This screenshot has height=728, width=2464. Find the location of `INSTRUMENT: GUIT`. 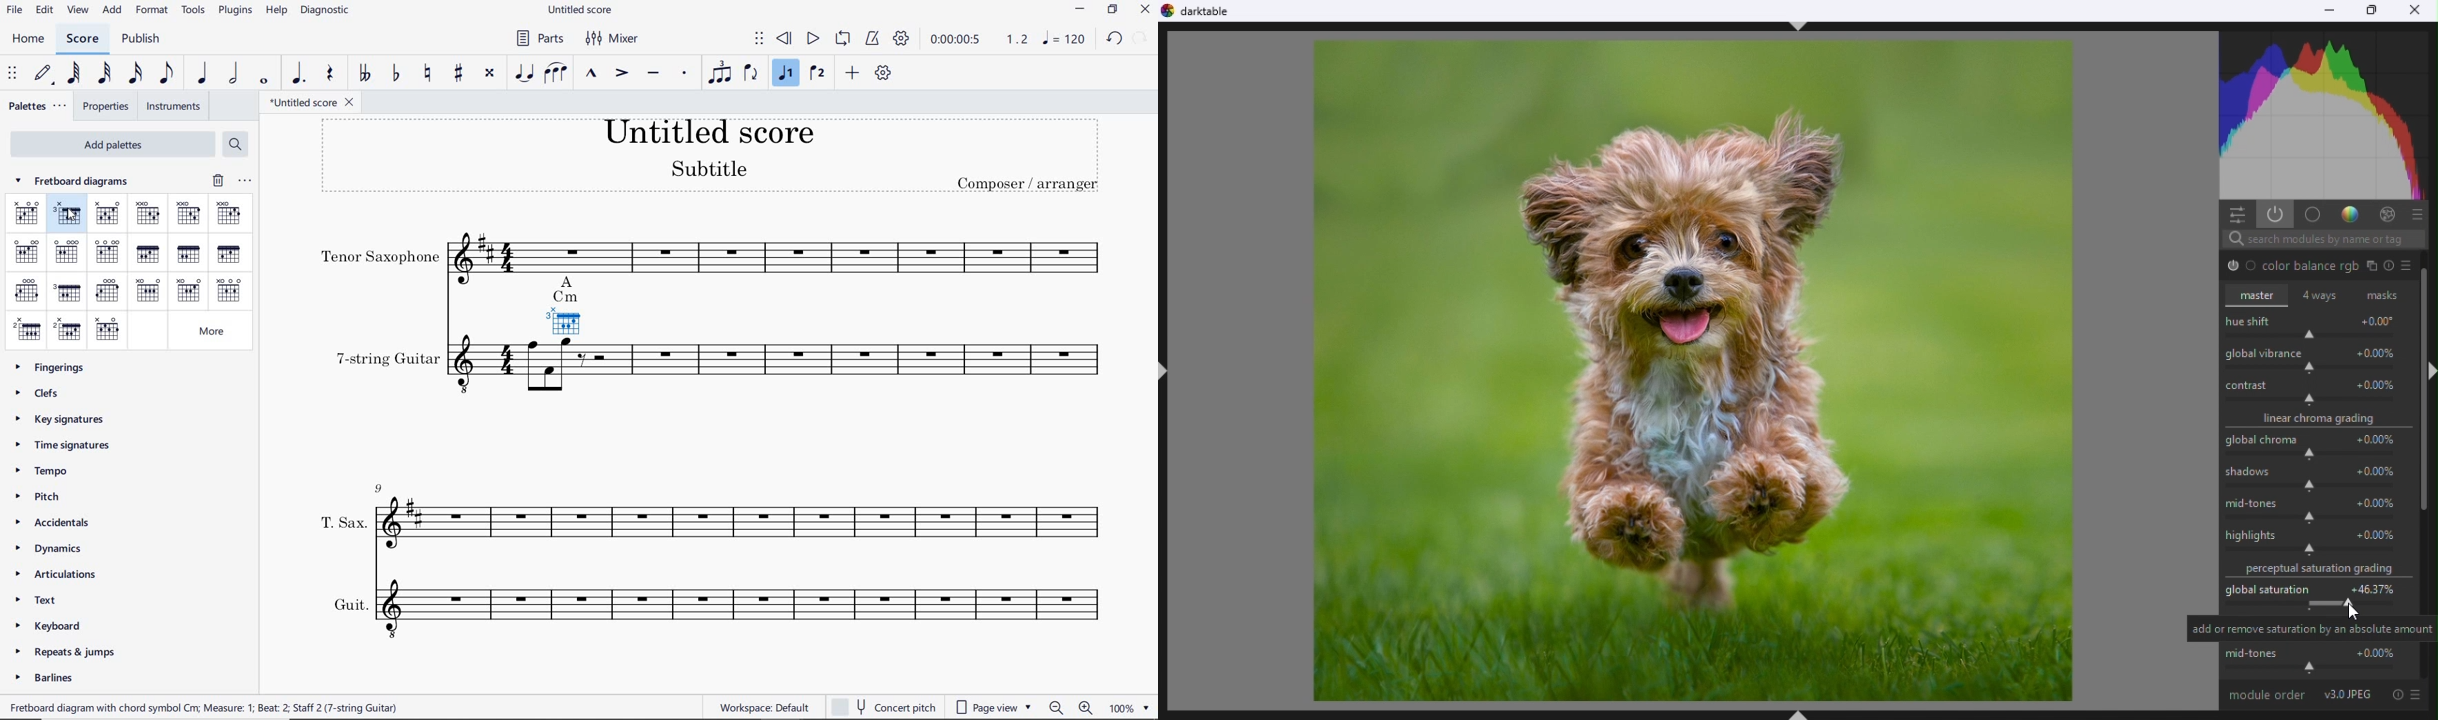

INSTRUMENT: GUIT is located at coordinates (715, 596).